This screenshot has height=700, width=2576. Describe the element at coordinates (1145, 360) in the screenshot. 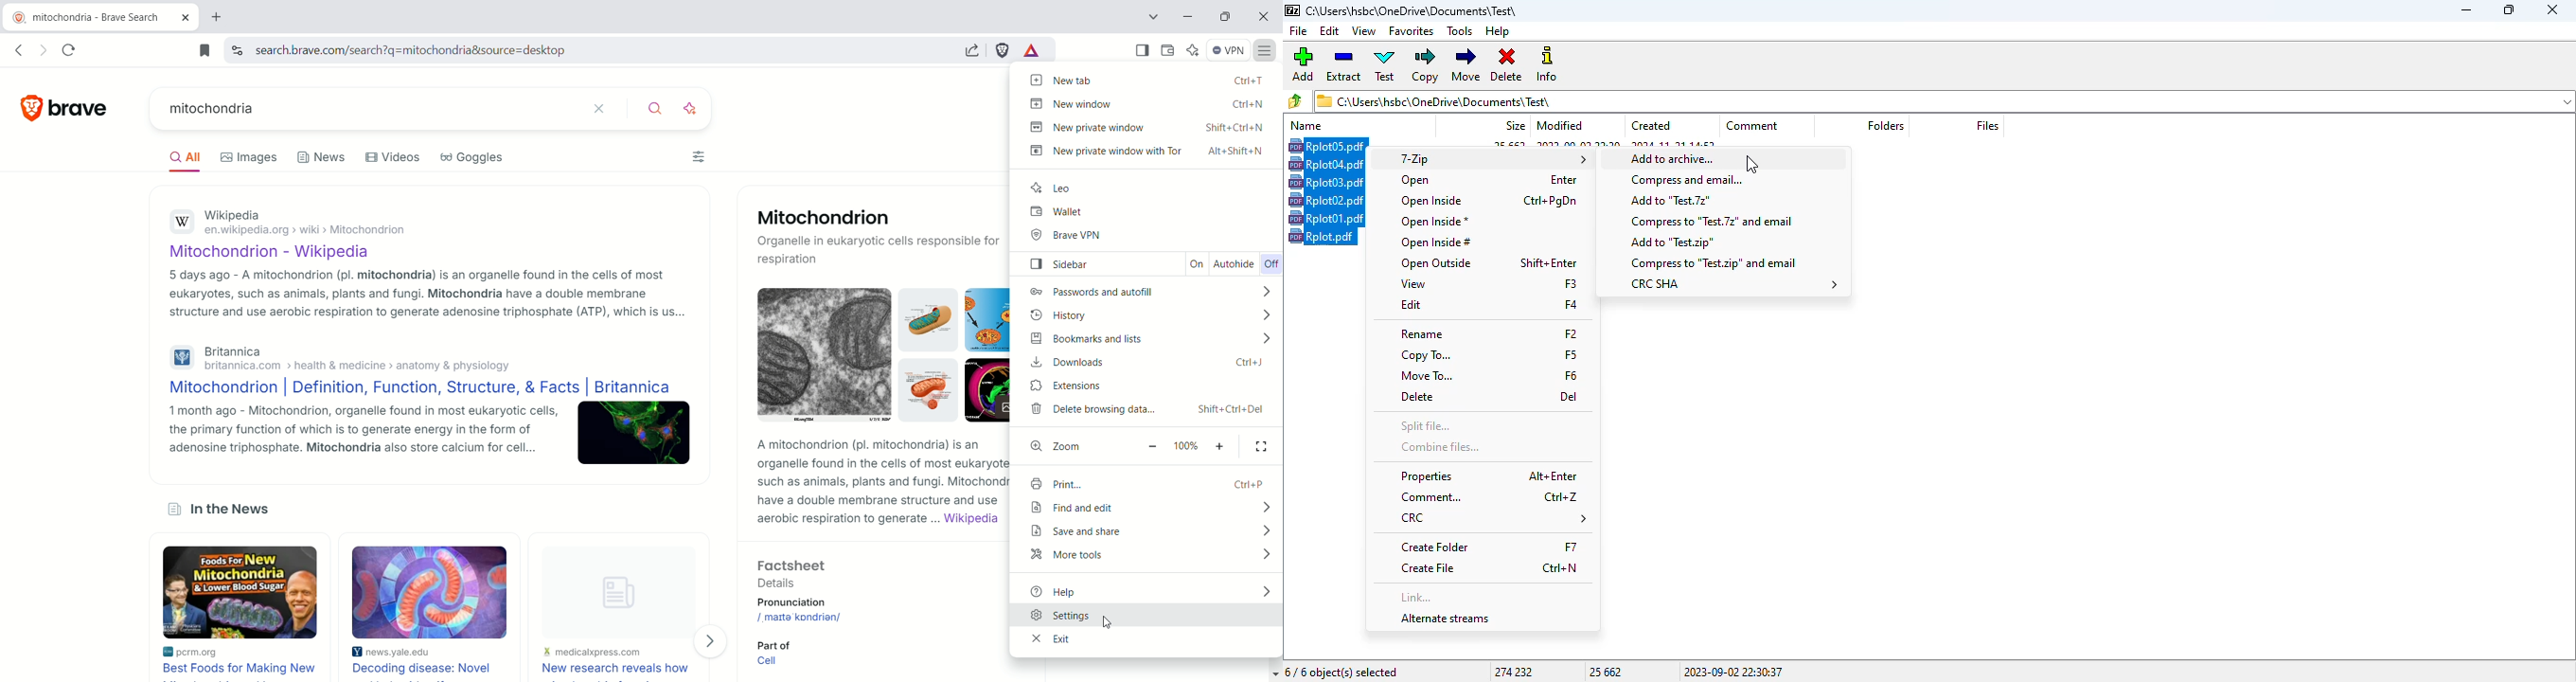

I see `downloads` at that location.